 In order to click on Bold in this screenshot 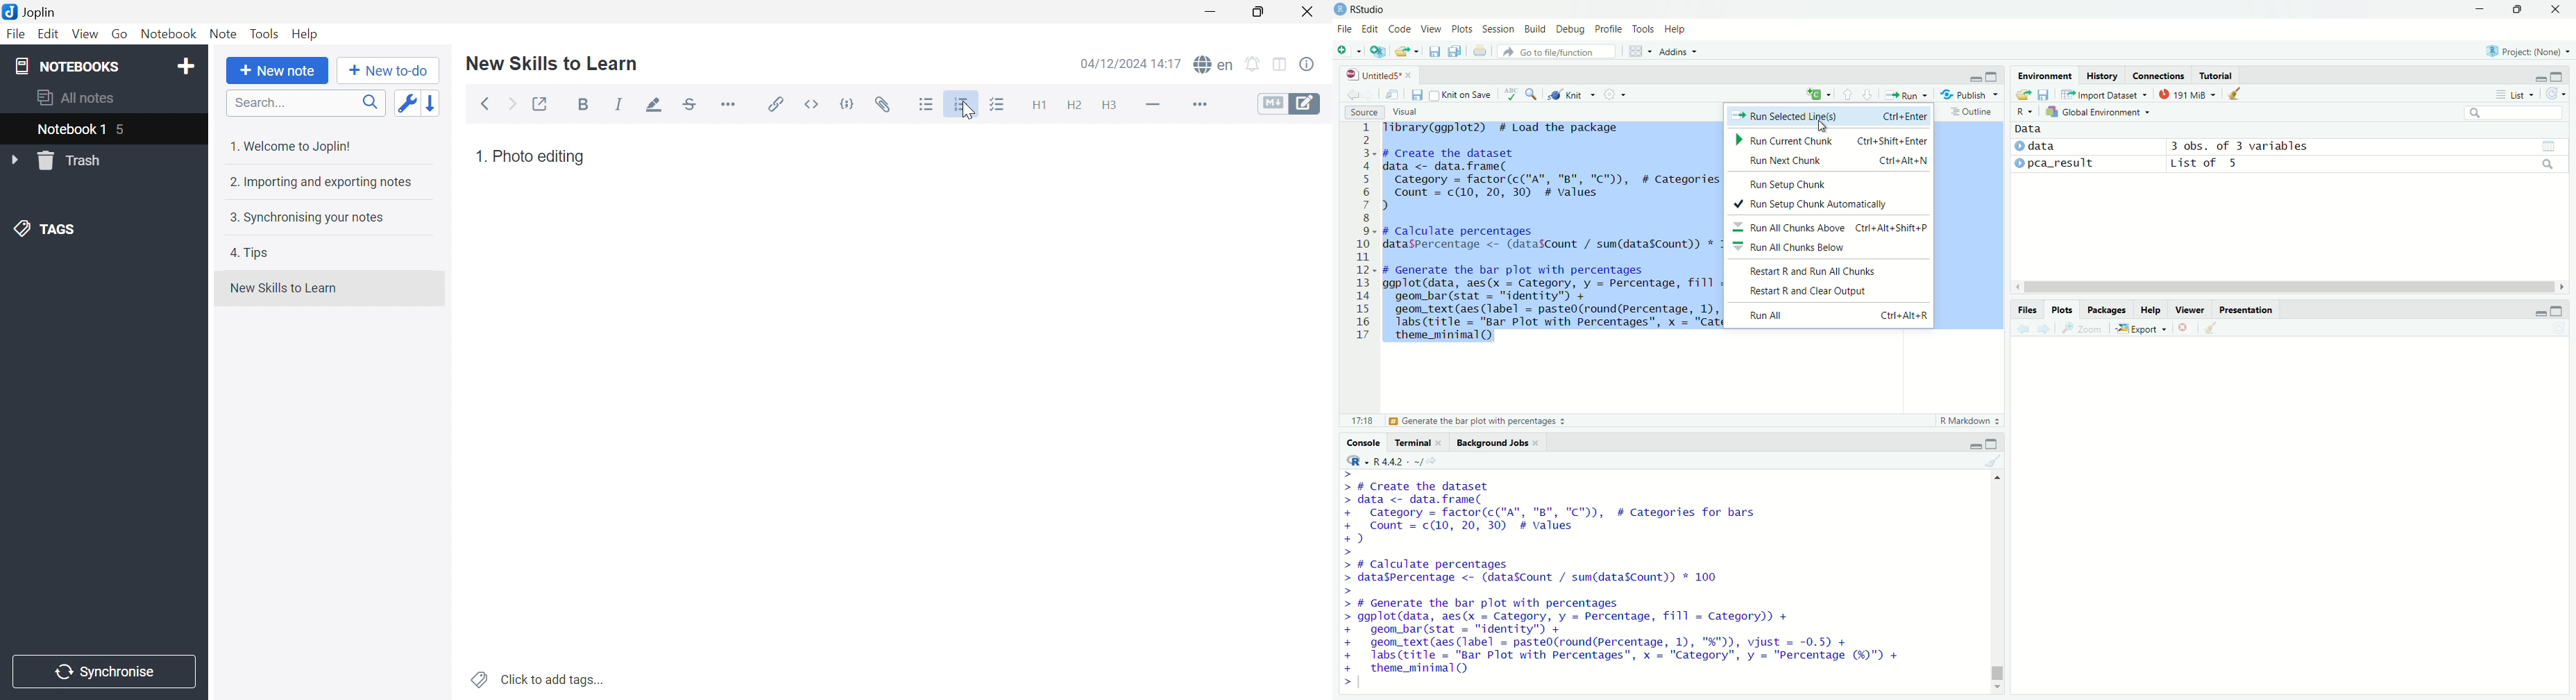, I will do `click(587, 106)`.